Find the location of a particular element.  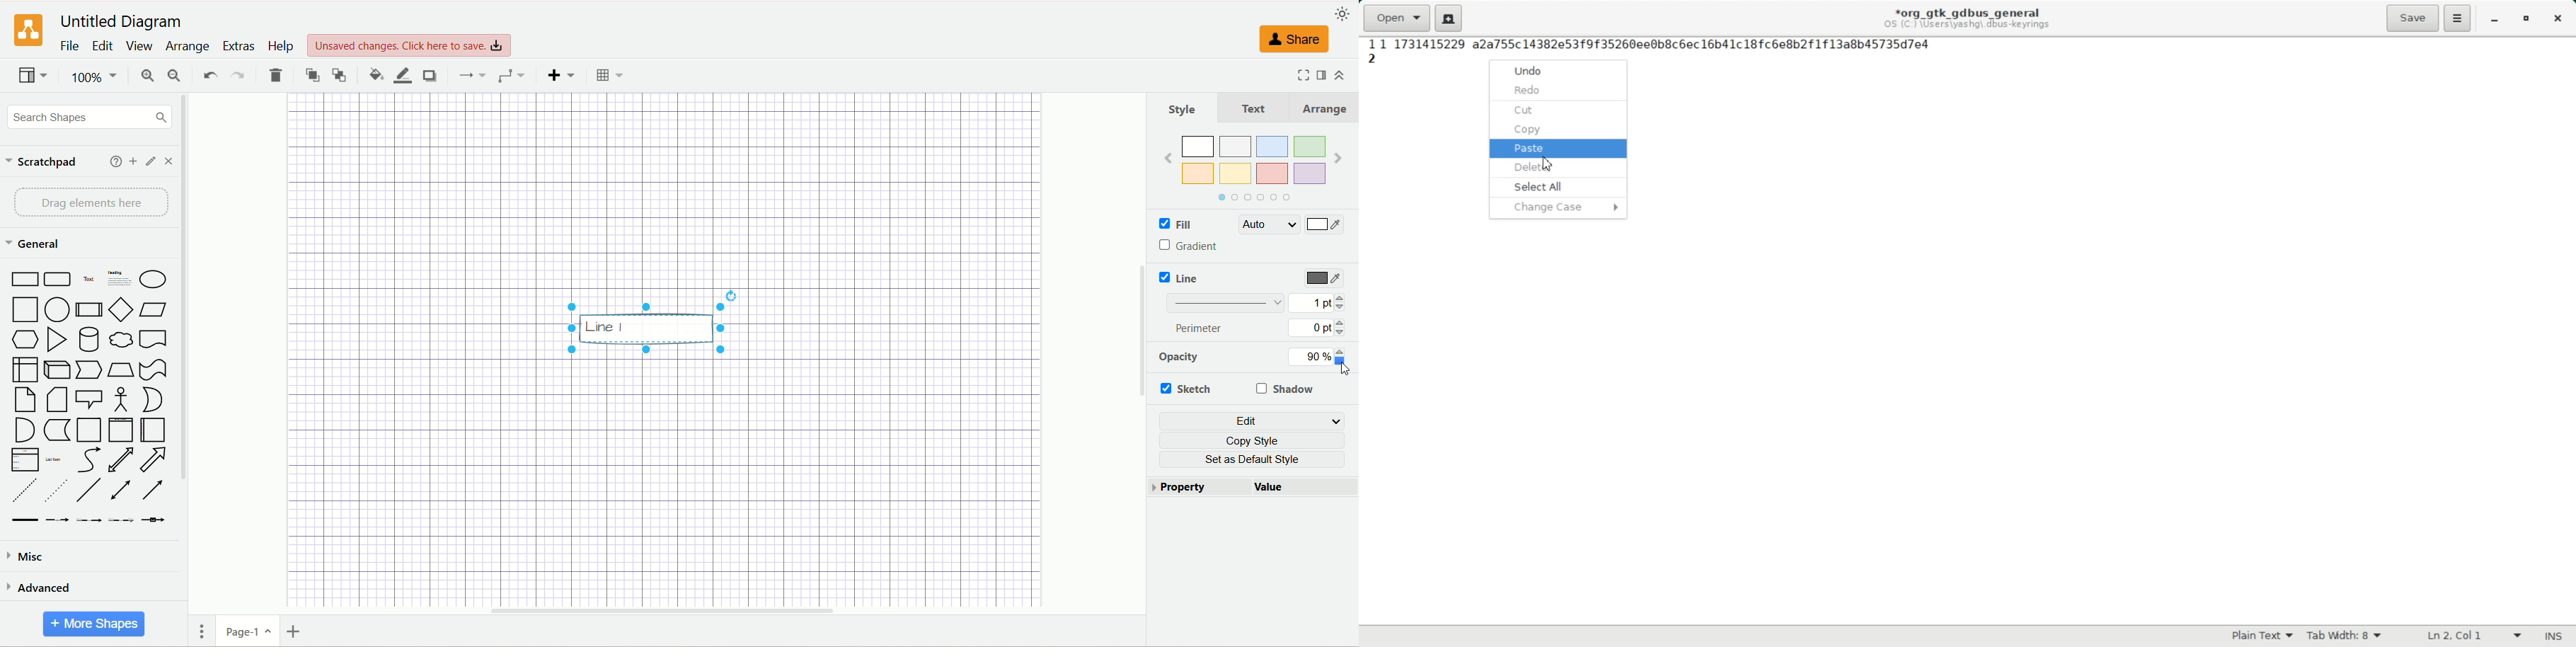

Or is located at coordinates (153, 400).